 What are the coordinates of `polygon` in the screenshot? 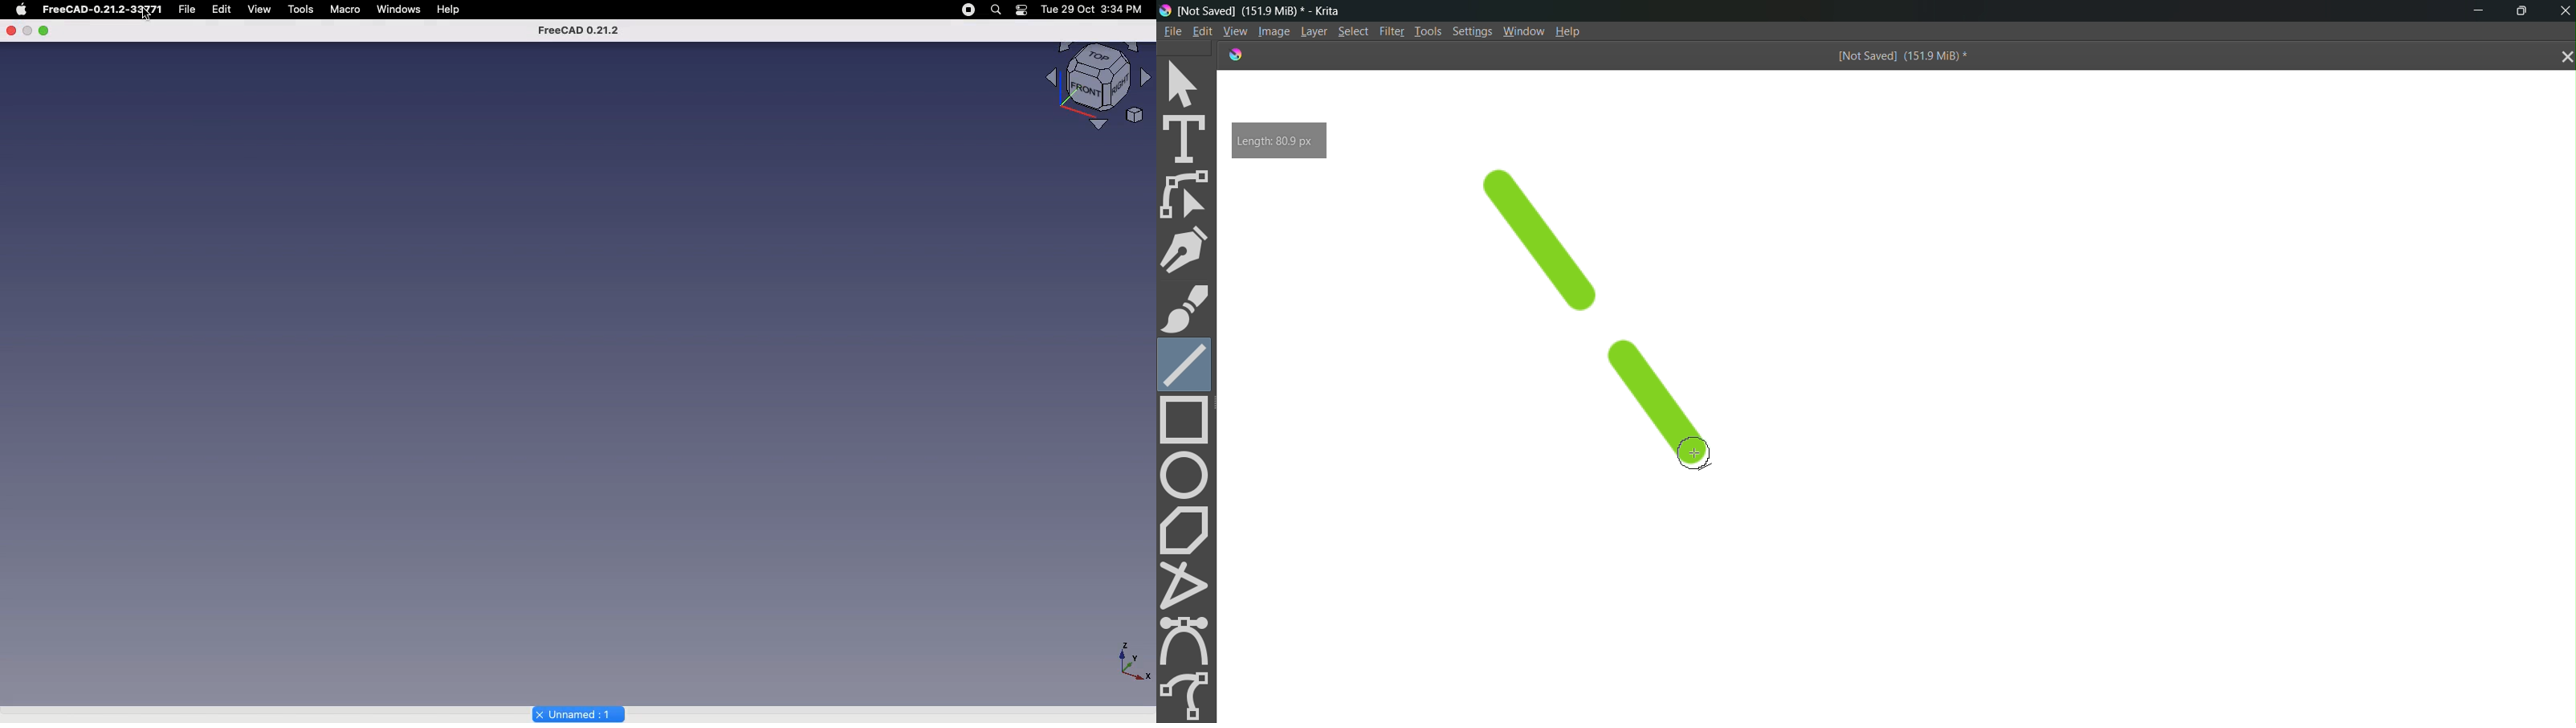 It's located at (1188, 529).